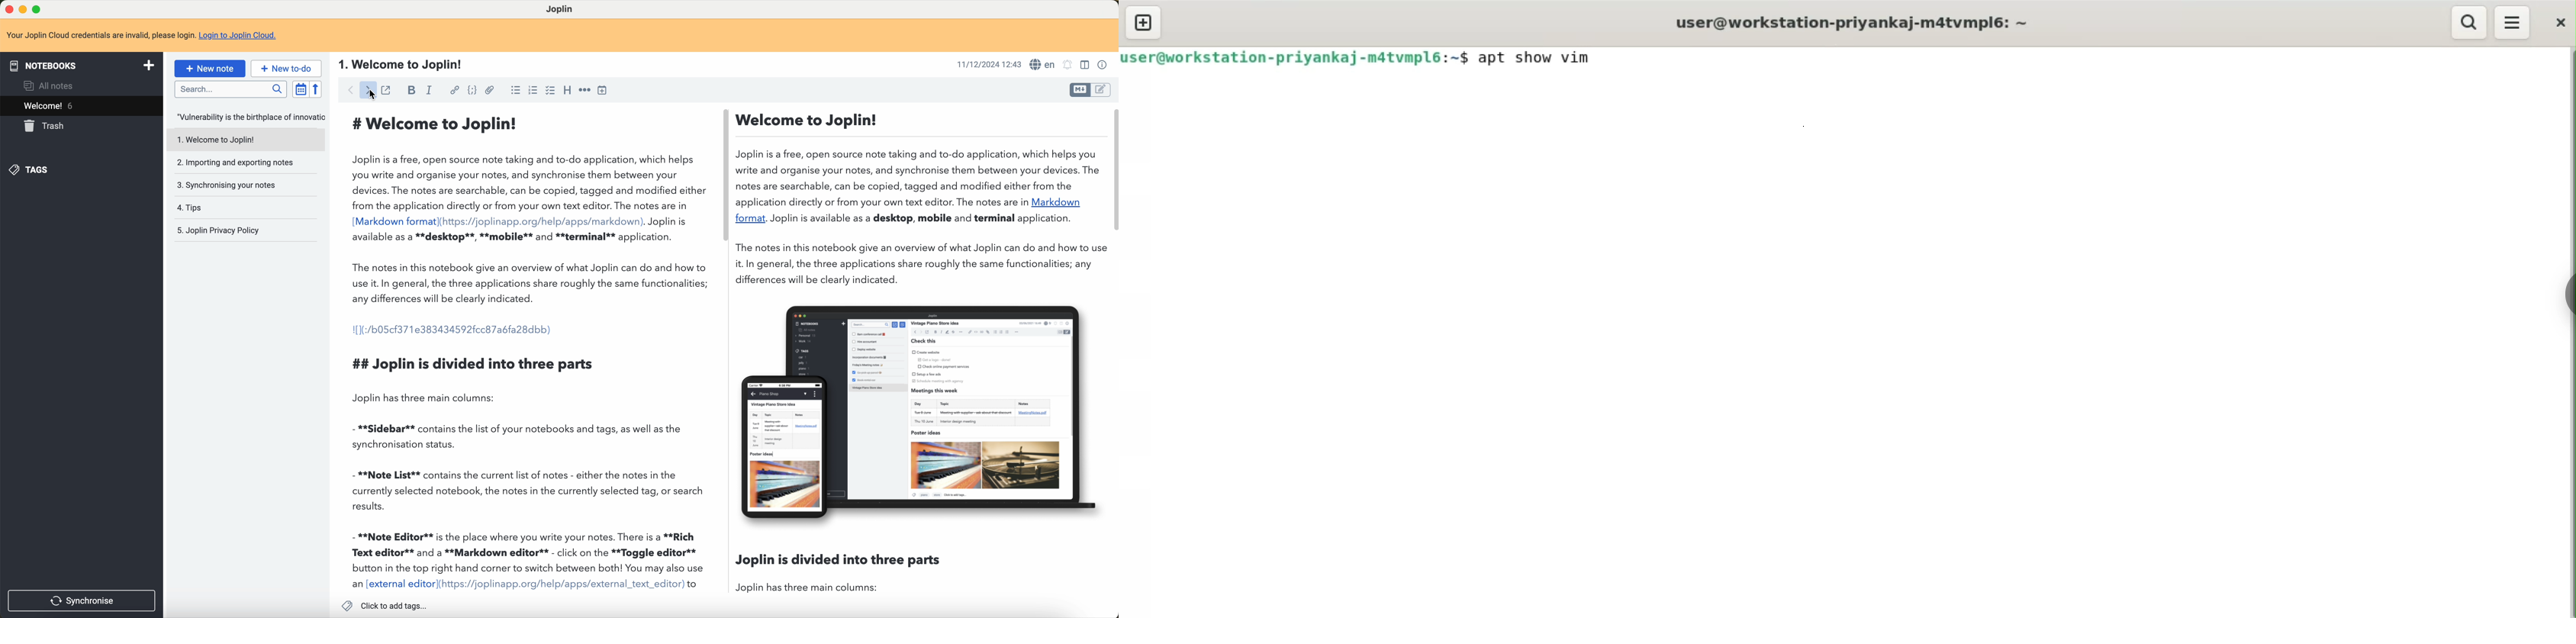  What do you see at coordinates (298, 89) in the screenshot?
I see `toggle sort order field` at bounding box center [298, 89].